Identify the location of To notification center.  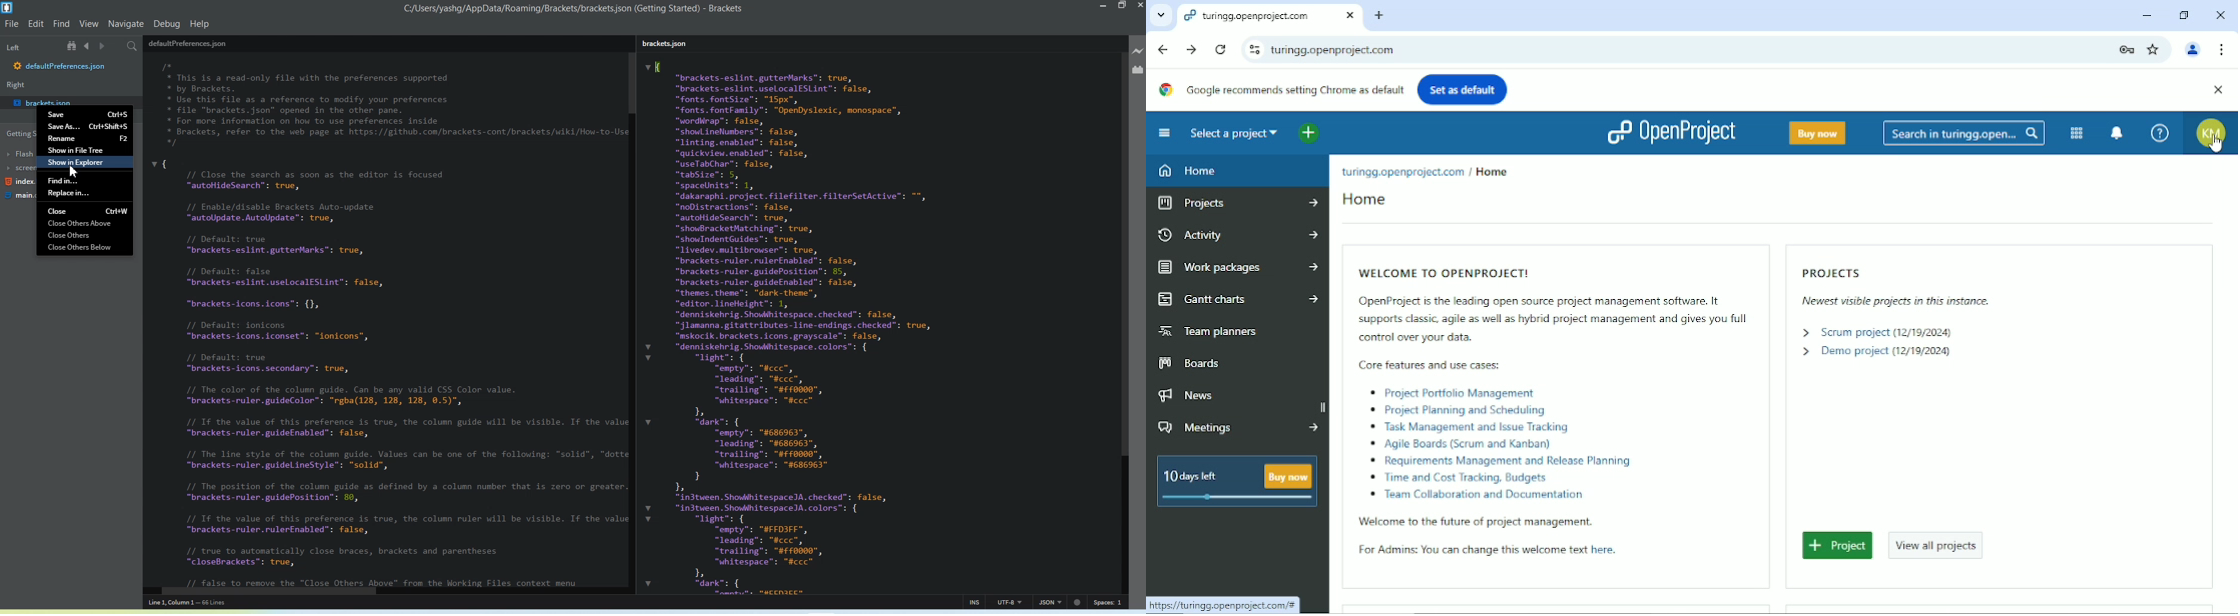
(2118, 132).